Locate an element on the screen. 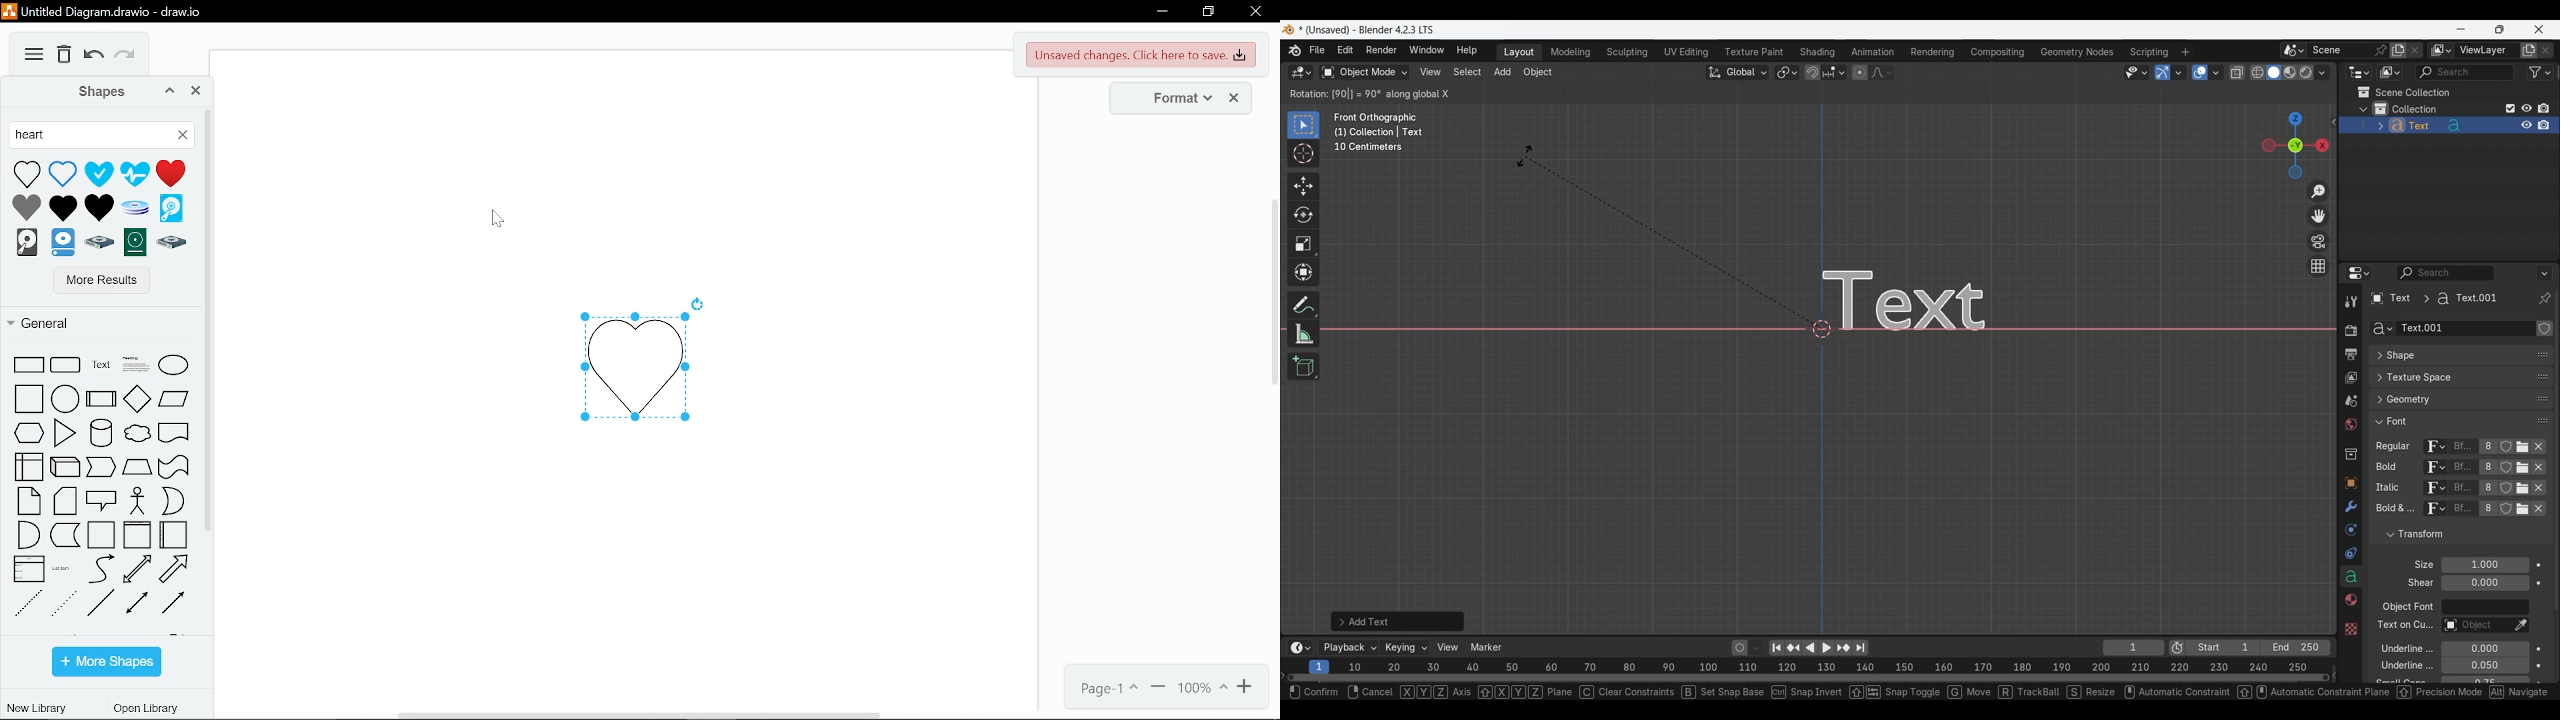 This screenshot has height=728, width=2576. Measure is located at coordinates (1303, 334).